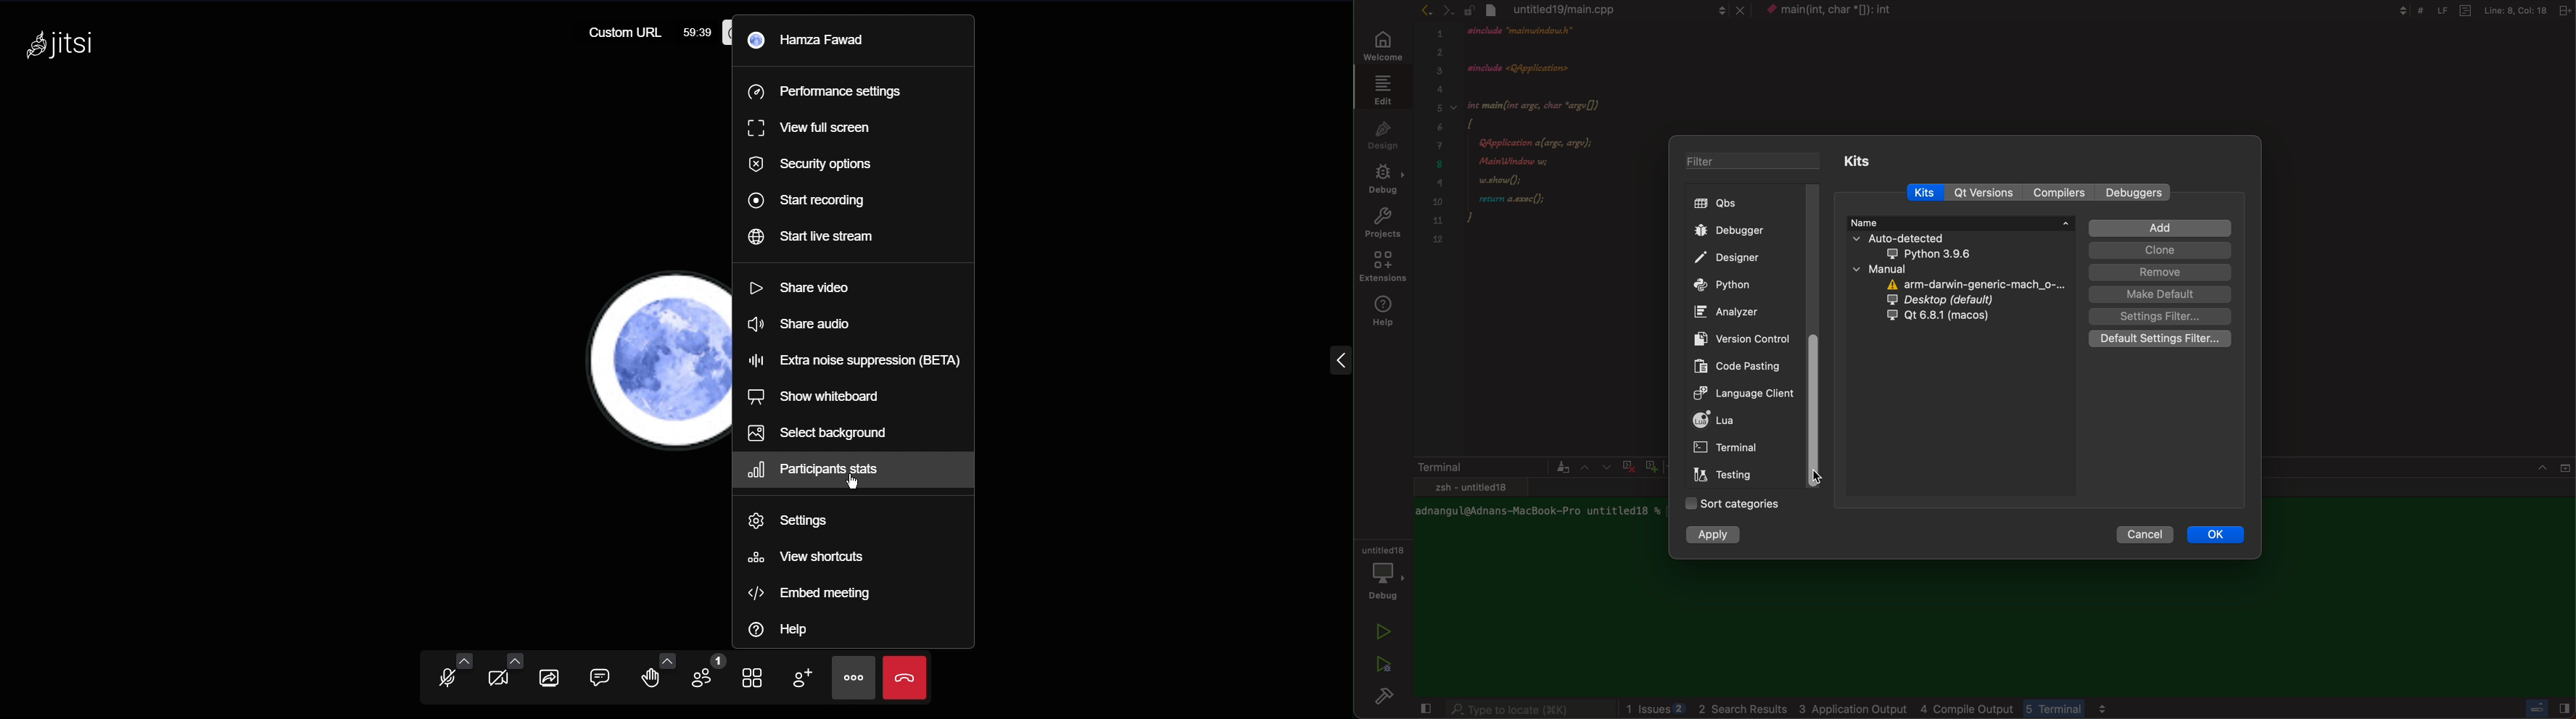 This screenshot has width=2576, height=728. I want to click on Settings, so click(788, 521).